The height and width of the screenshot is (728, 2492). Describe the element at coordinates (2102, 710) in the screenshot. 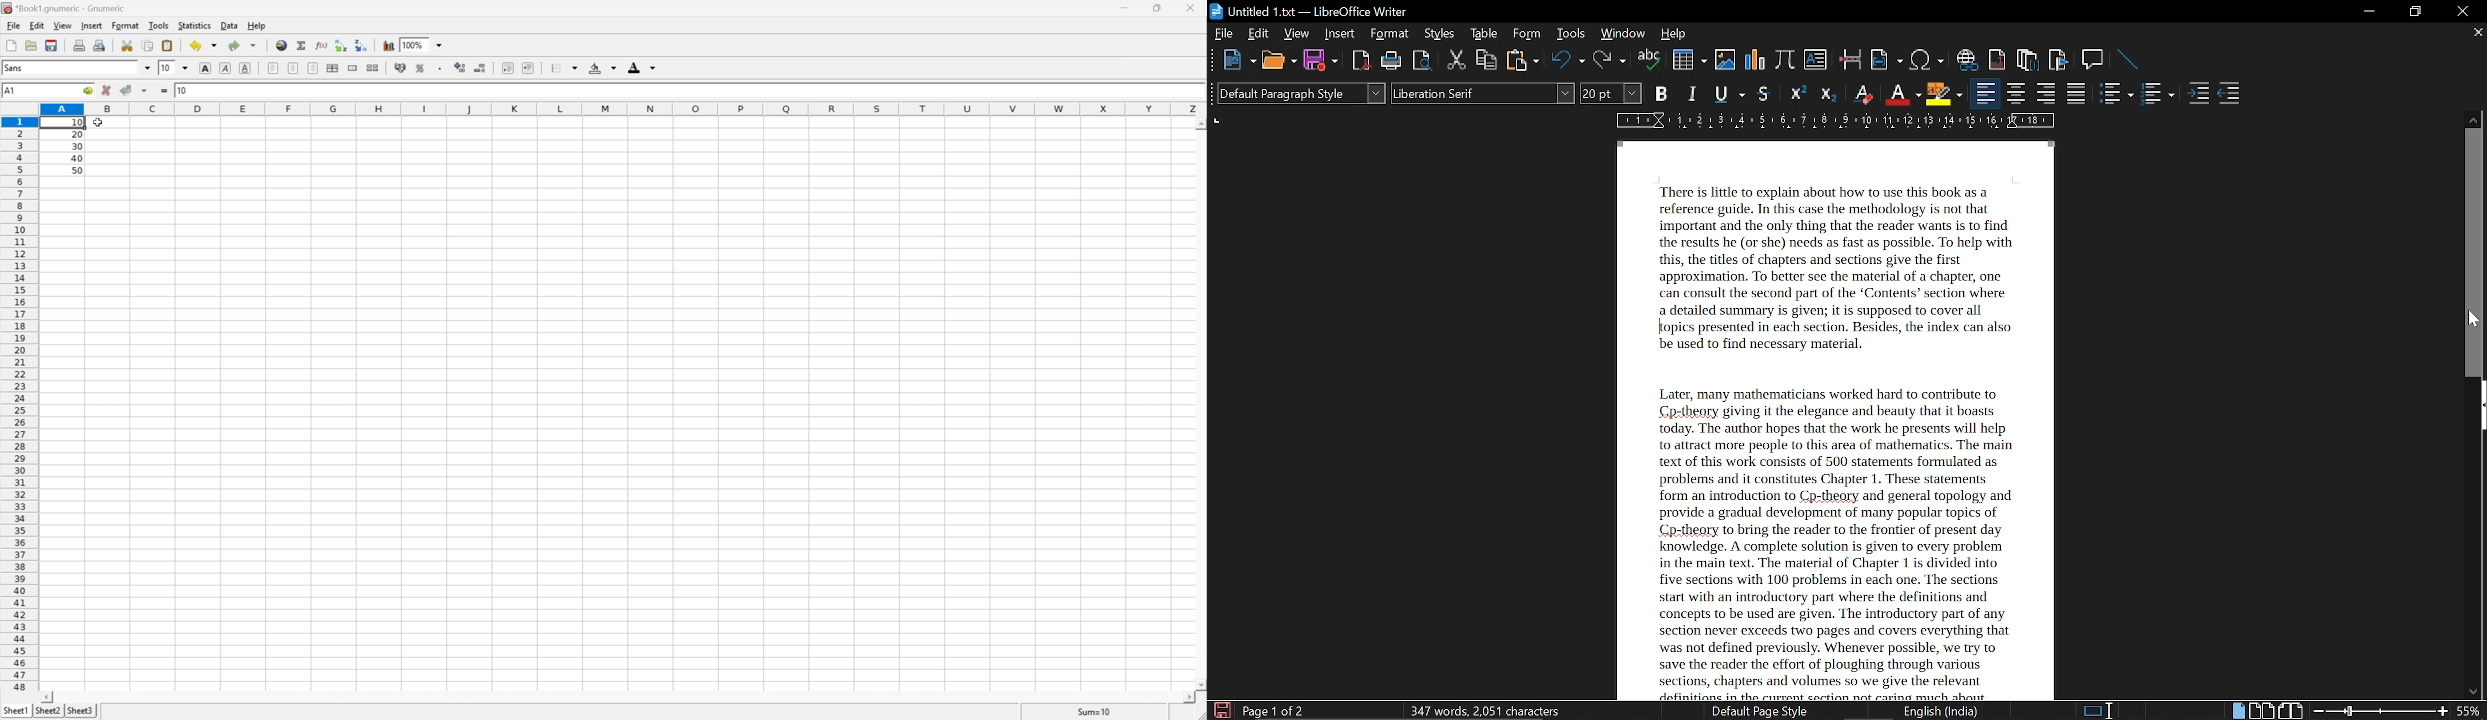

I see `standard selection` at that location.